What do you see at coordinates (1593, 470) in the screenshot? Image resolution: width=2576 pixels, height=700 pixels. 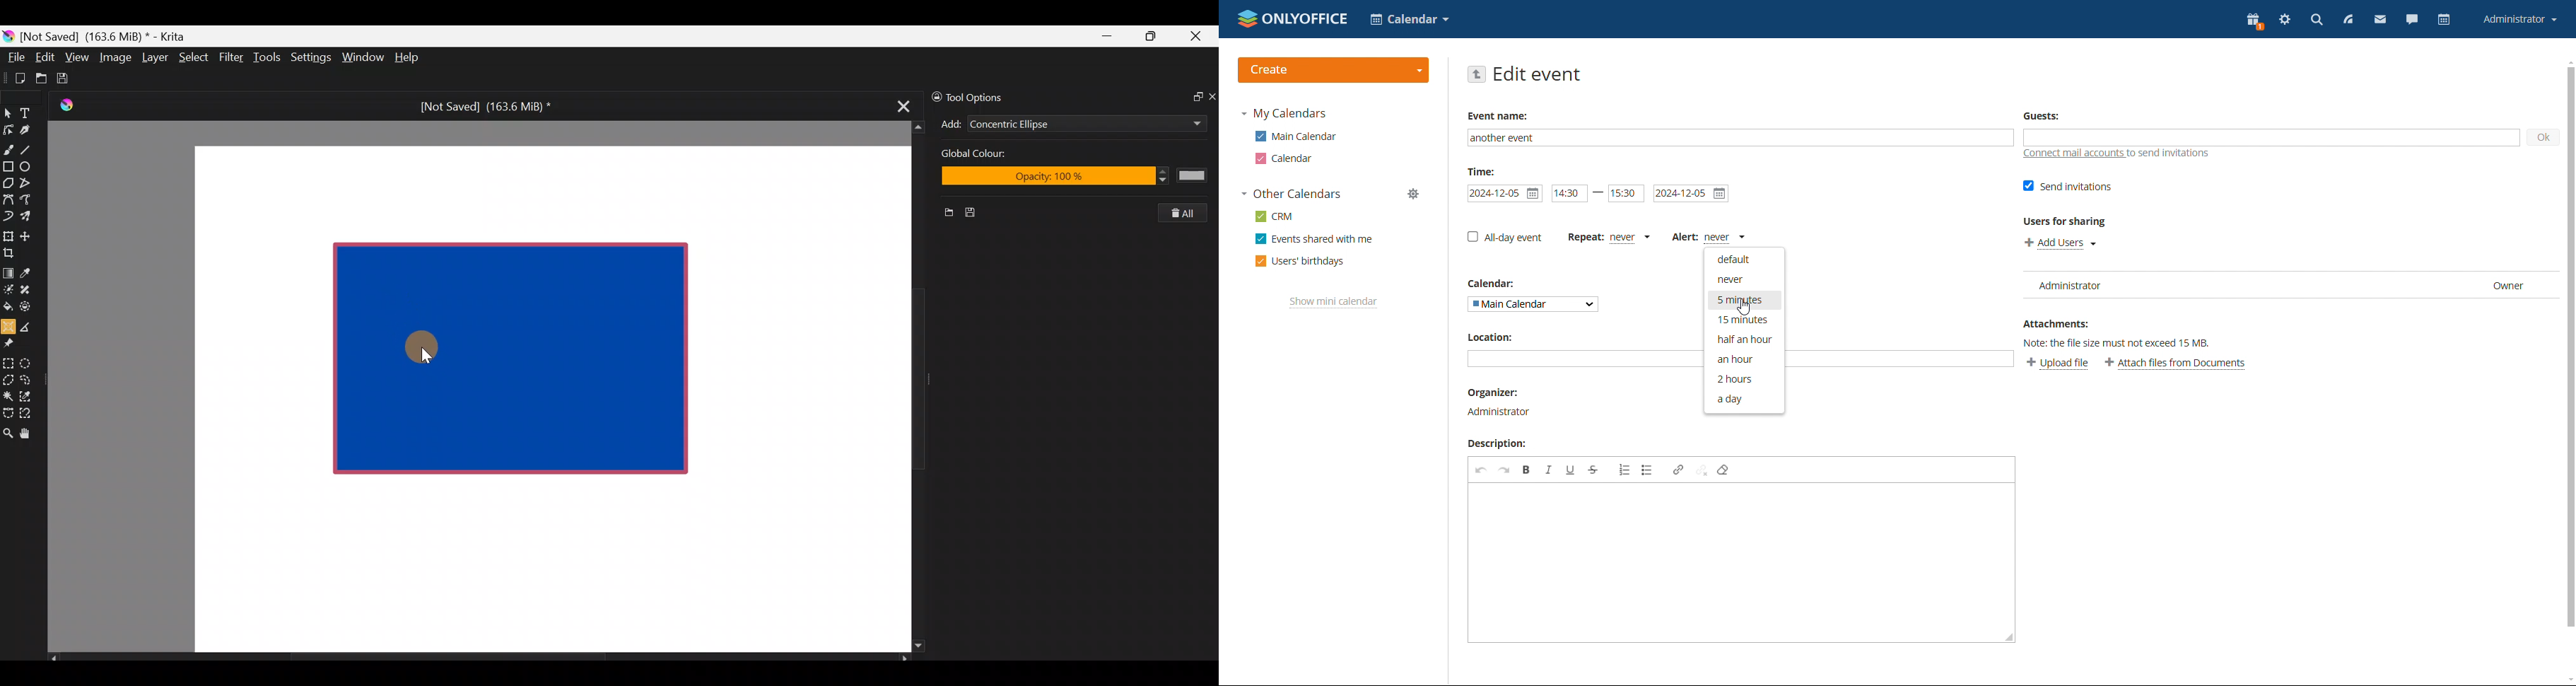 I see `strikethrough` at bounding box center [1593, 470].